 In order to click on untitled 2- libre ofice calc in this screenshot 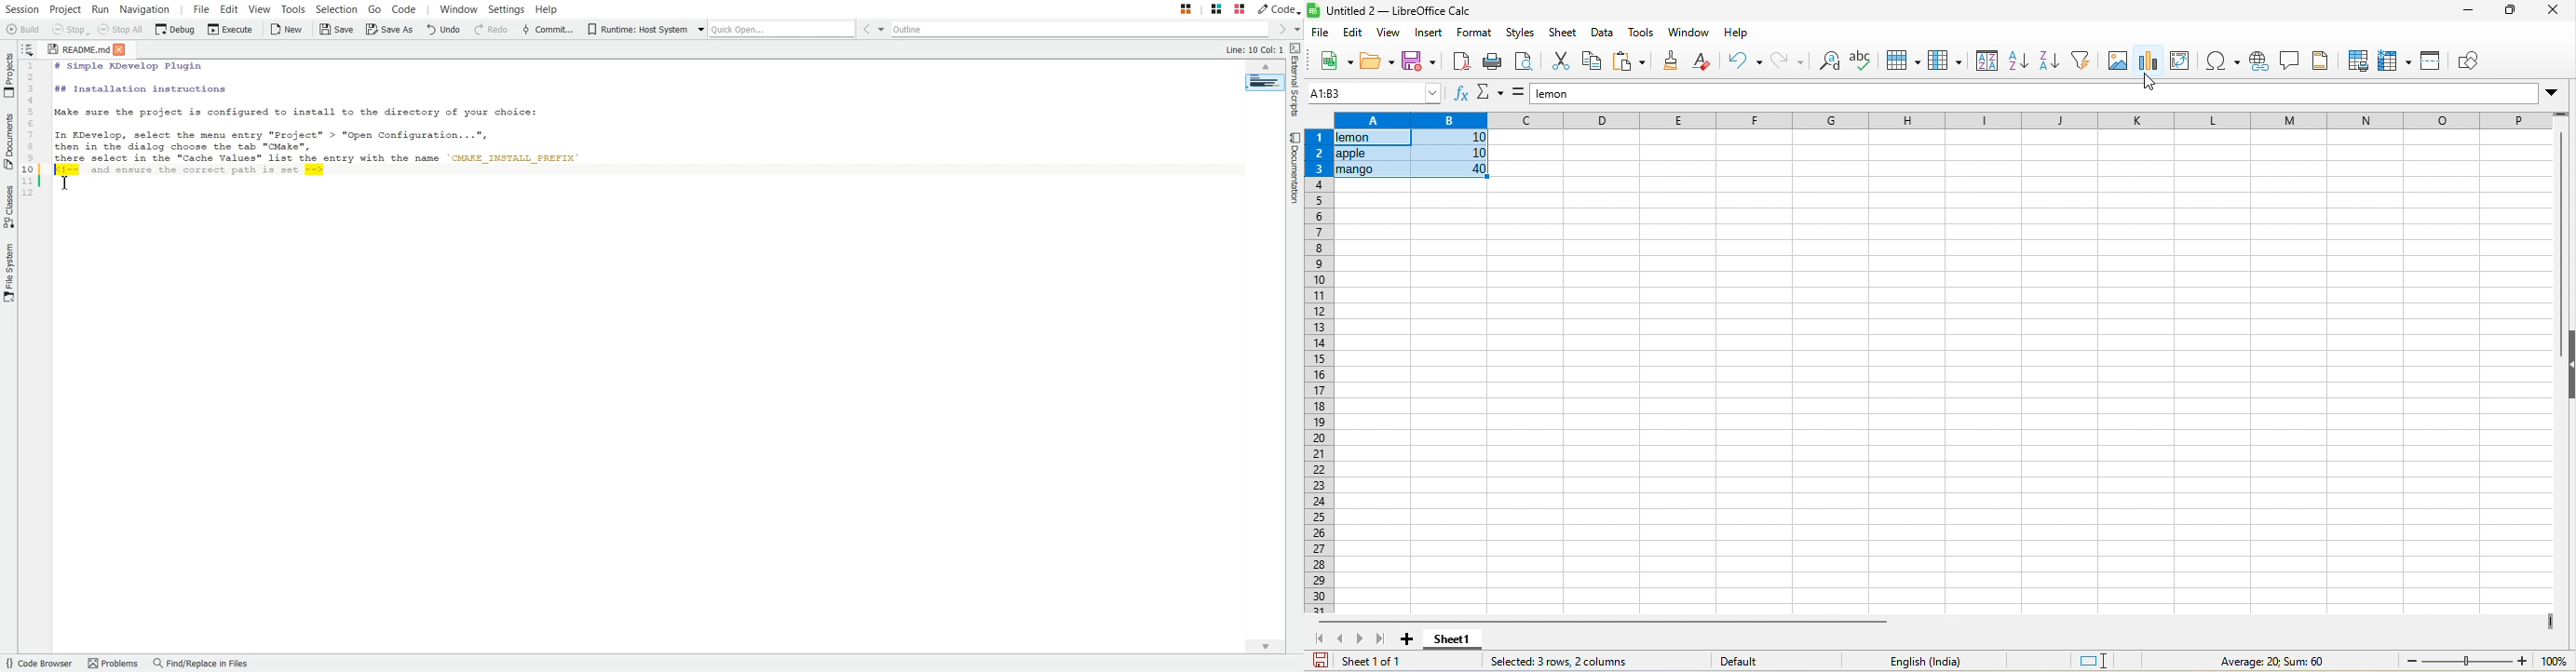, I will do `click(1405, 12)`.